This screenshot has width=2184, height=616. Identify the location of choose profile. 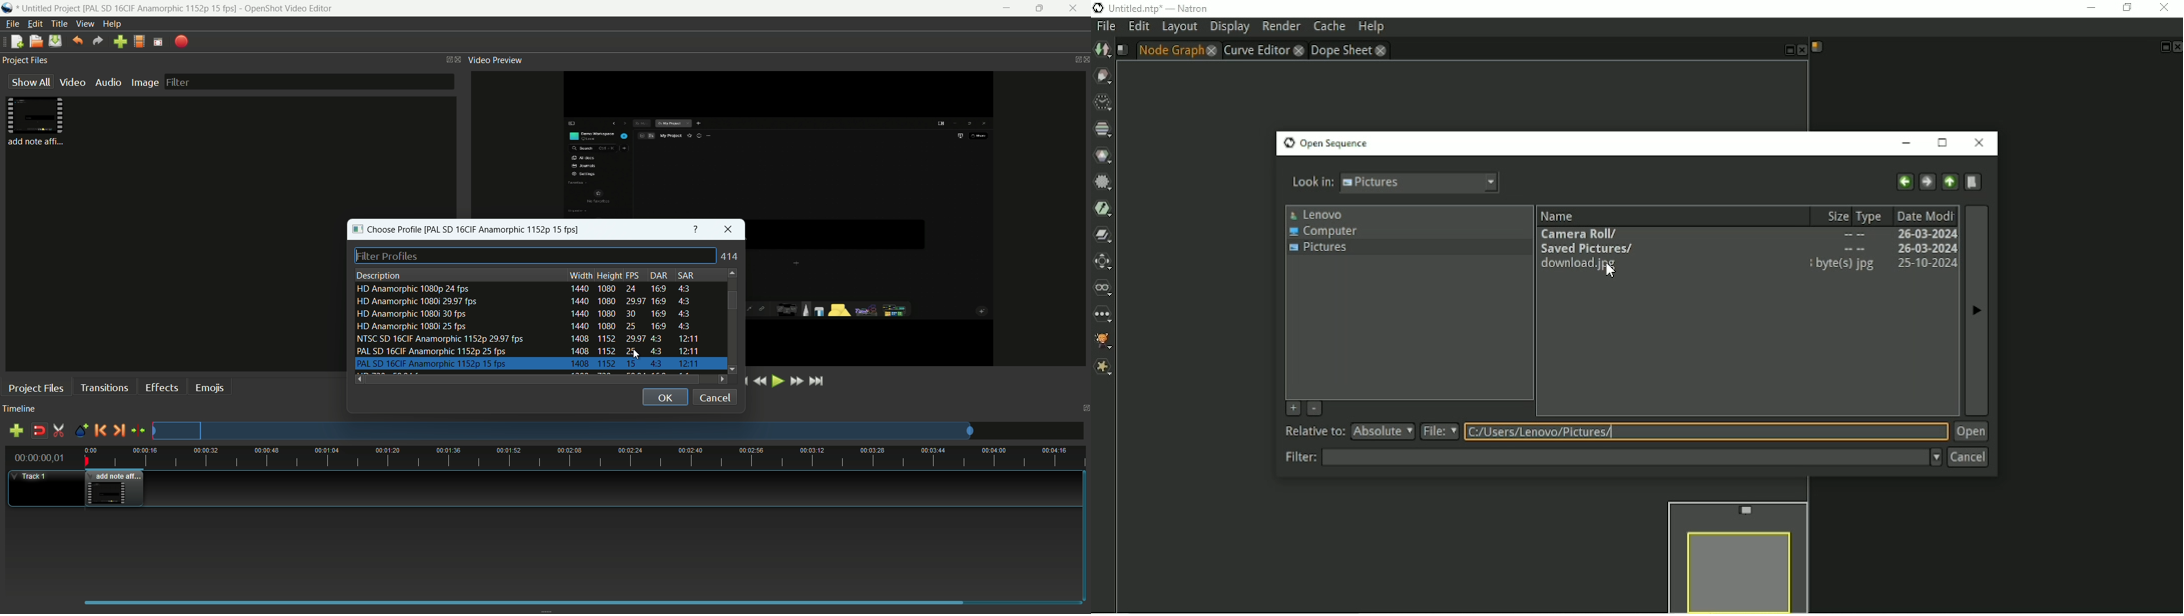
(385, 229).